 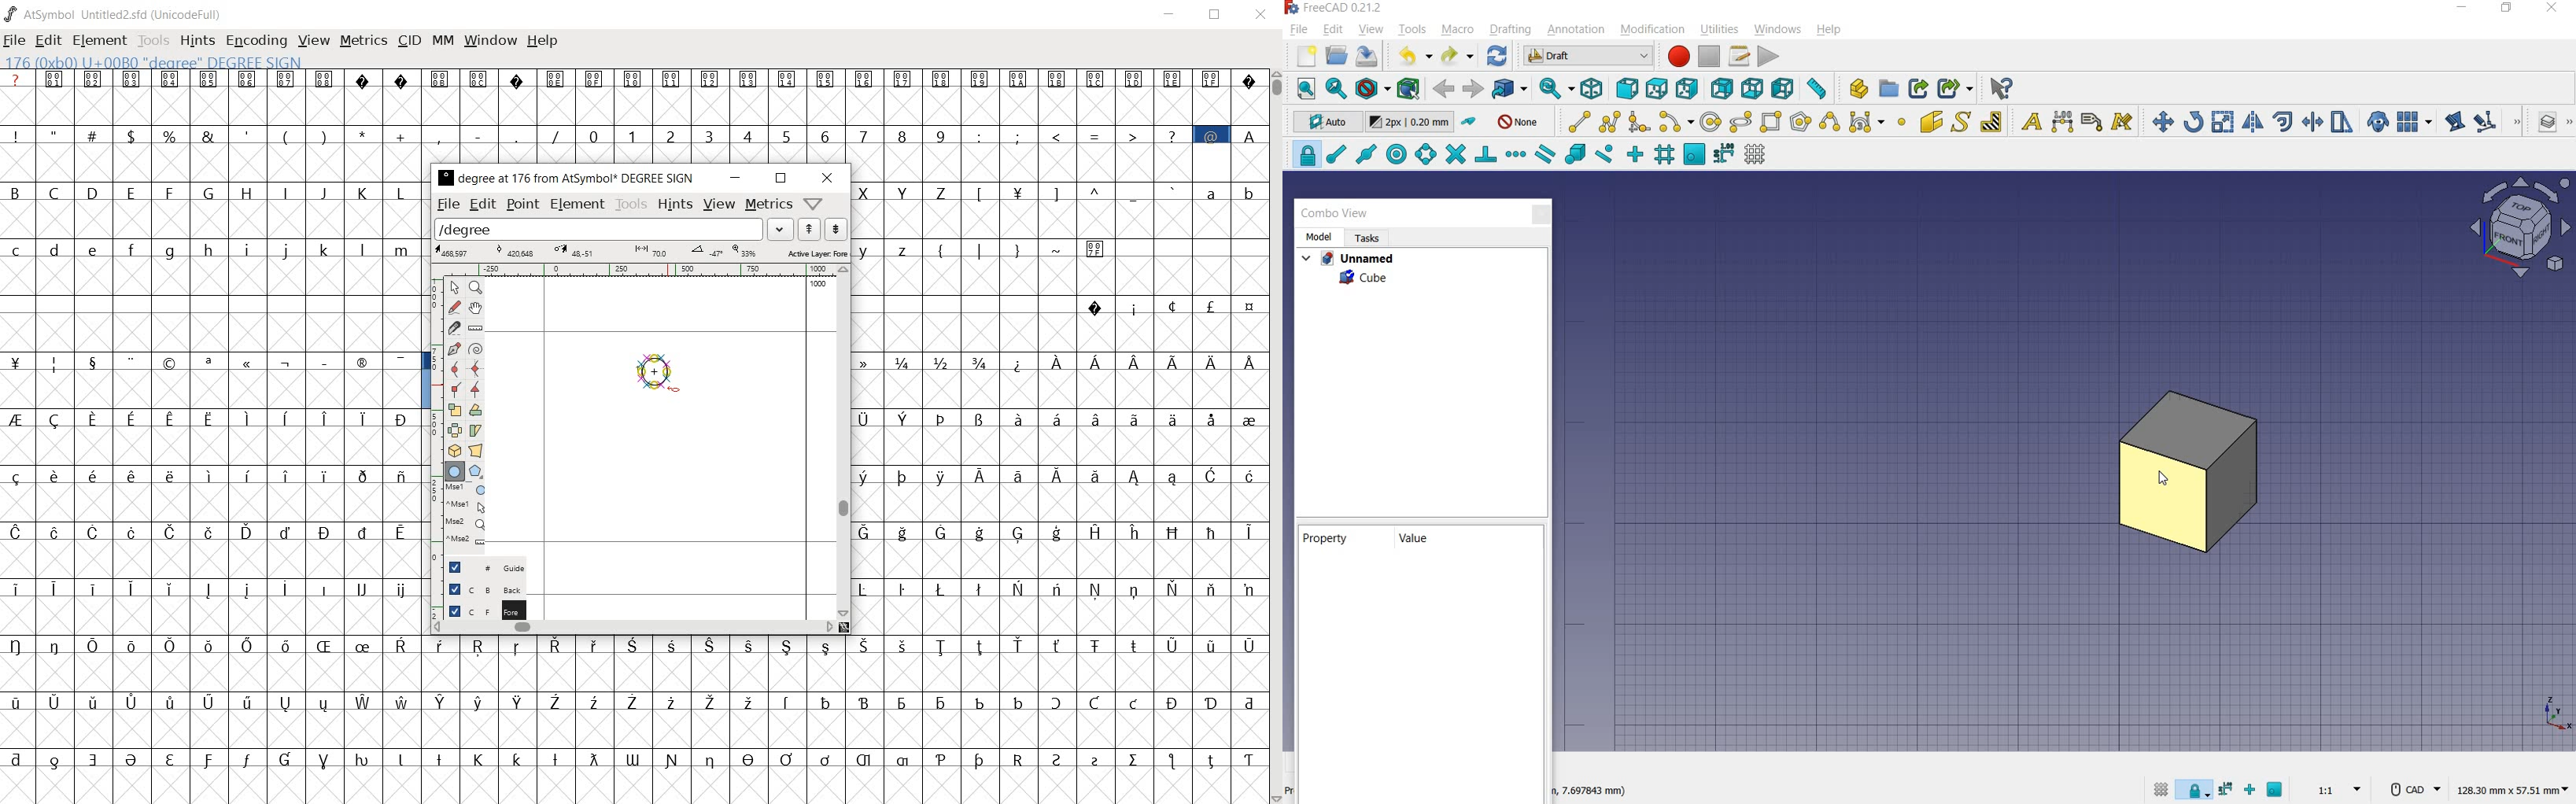 What do you see at coordinates (1444, 89) in the screenshot?
I see `back` at bounding box center [1444, 89].